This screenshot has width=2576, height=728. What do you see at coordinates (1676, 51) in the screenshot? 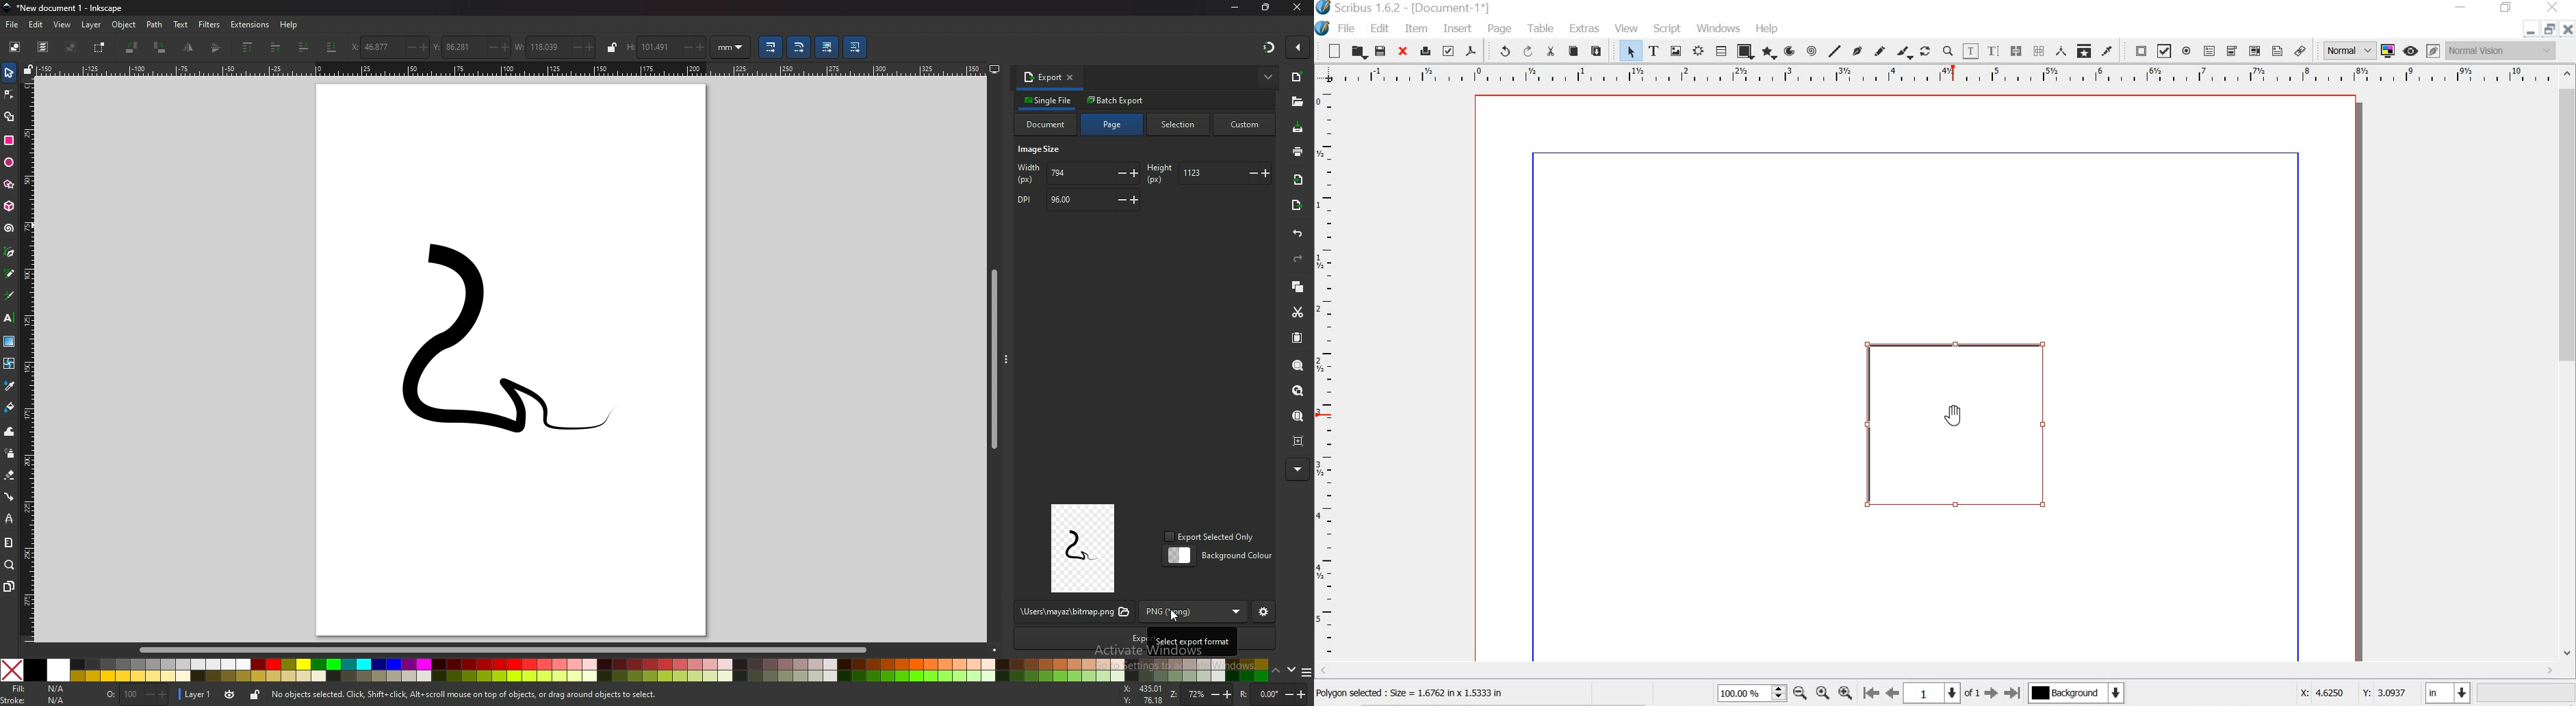
I see `image frame` at bounding box center [1676, 51].